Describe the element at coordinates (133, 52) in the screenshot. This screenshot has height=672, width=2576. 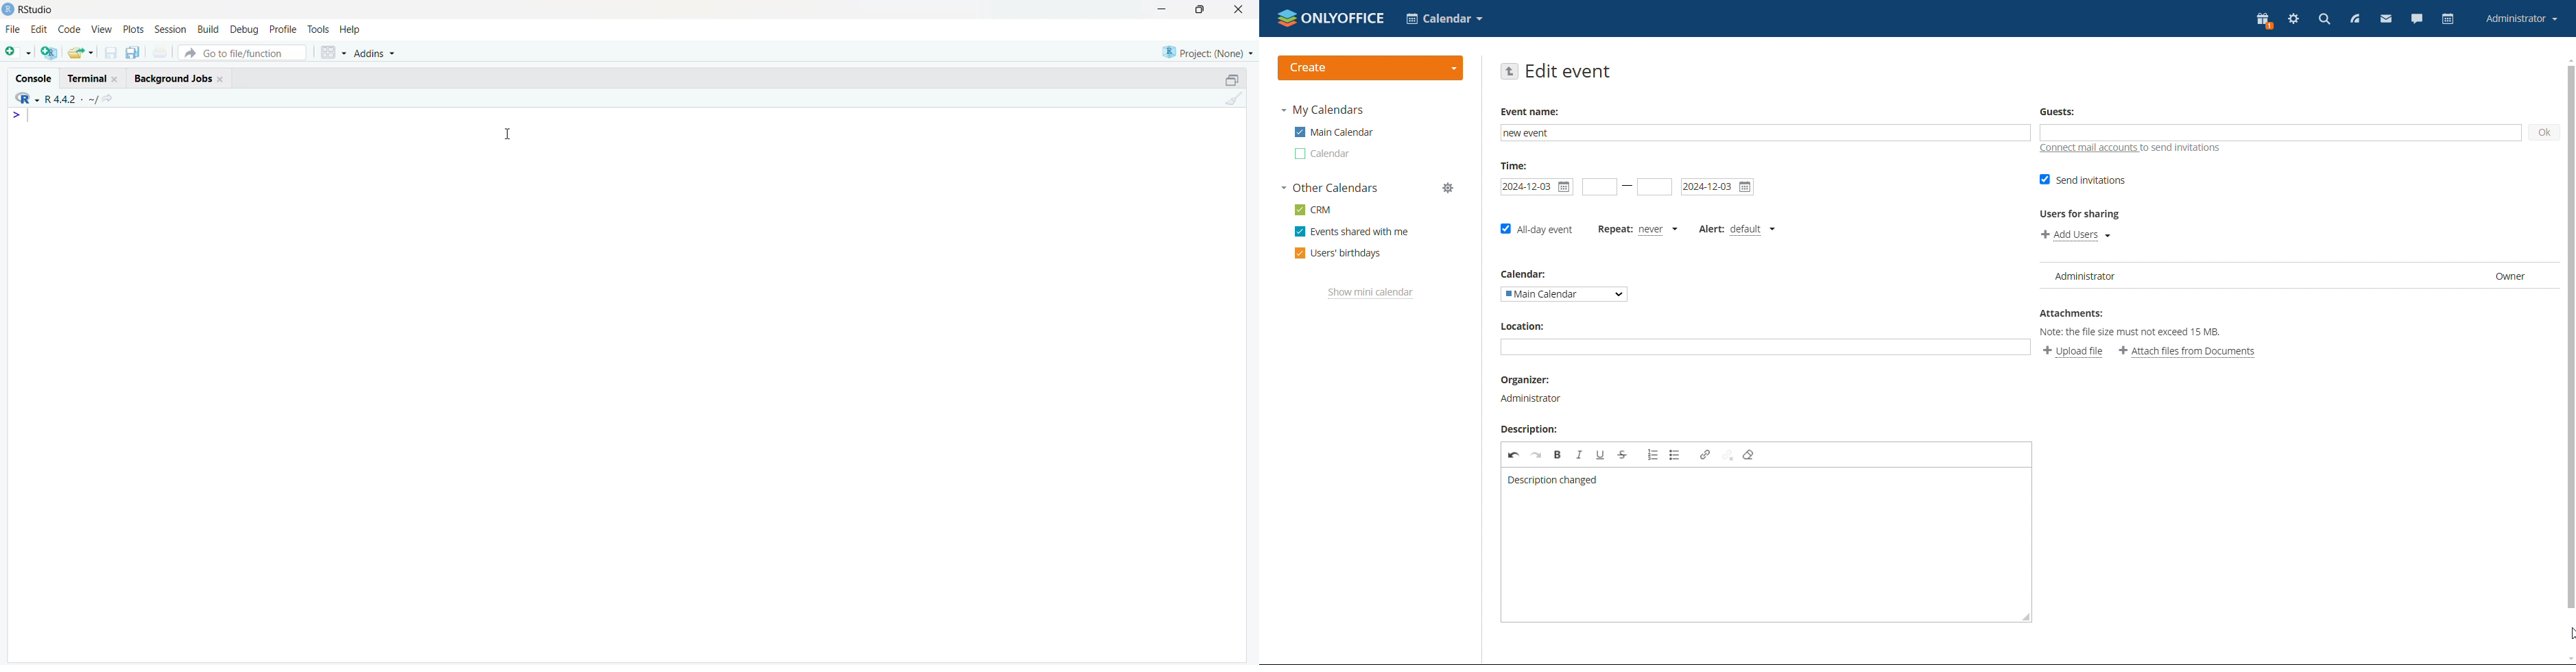
I see `copy` at that location.